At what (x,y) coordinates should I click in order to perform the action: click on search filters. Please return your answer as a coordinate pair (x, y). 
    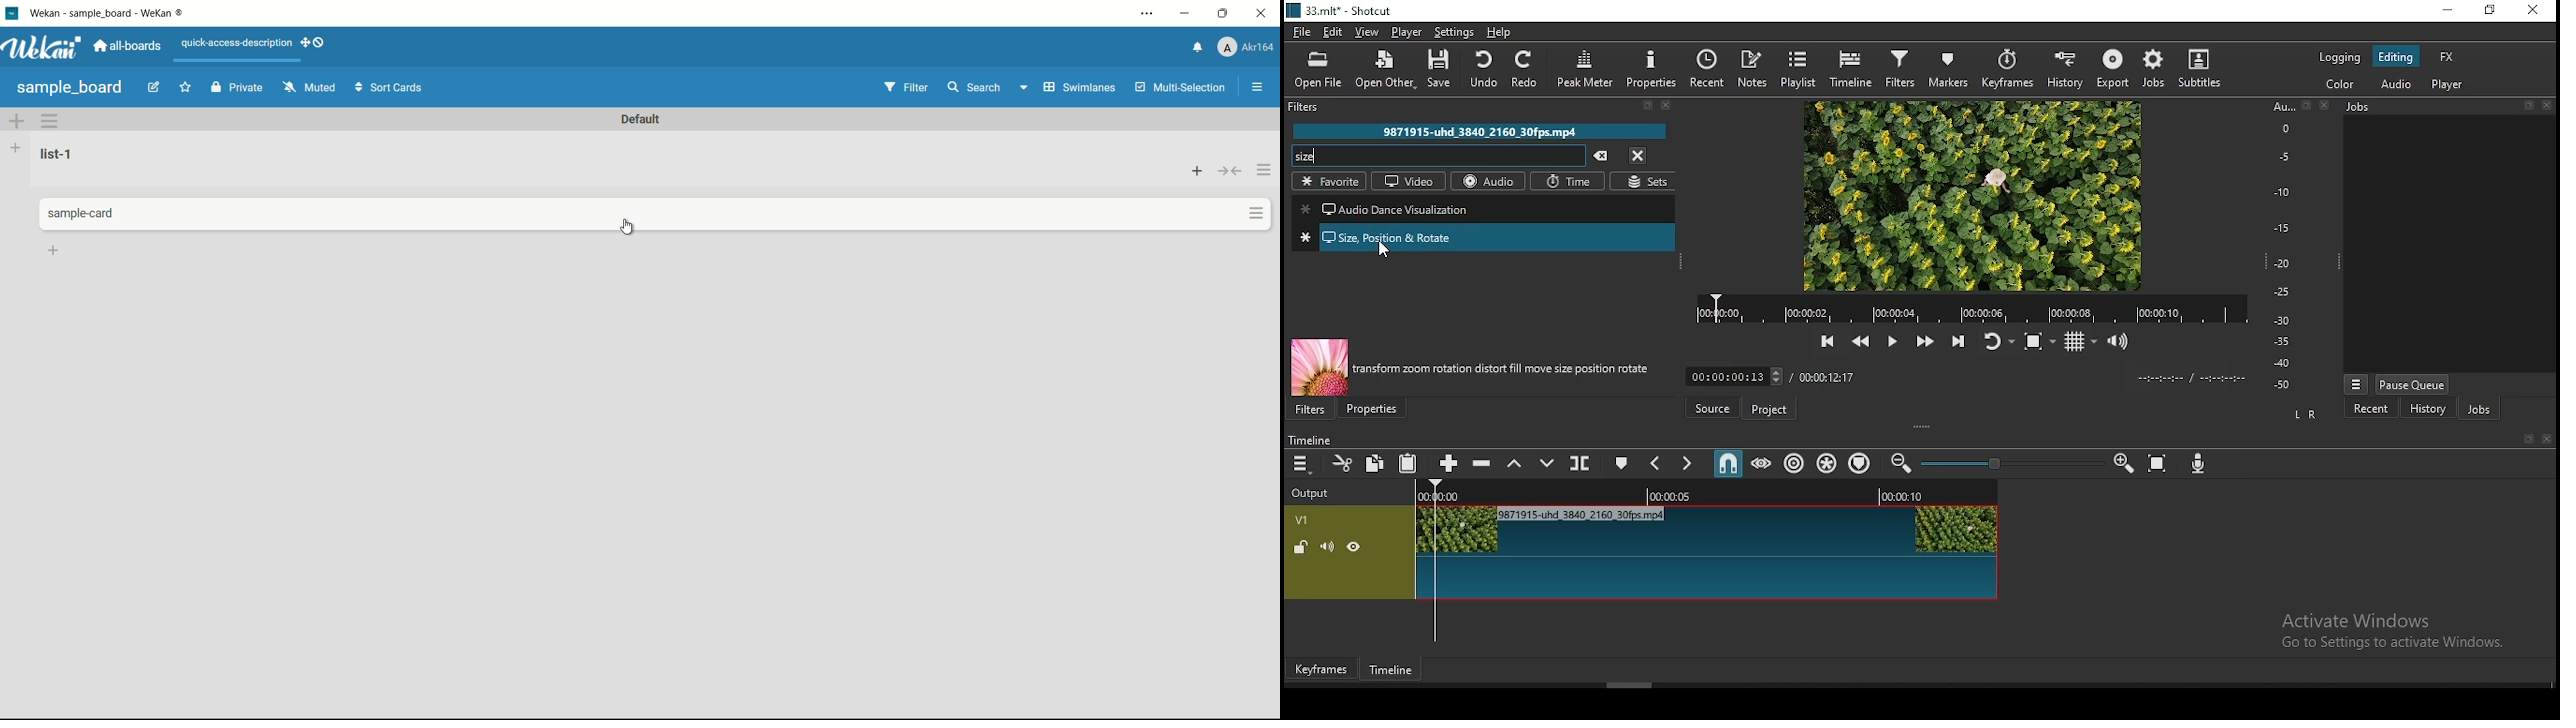
    Looking at the image, I should click on (1440, 156).